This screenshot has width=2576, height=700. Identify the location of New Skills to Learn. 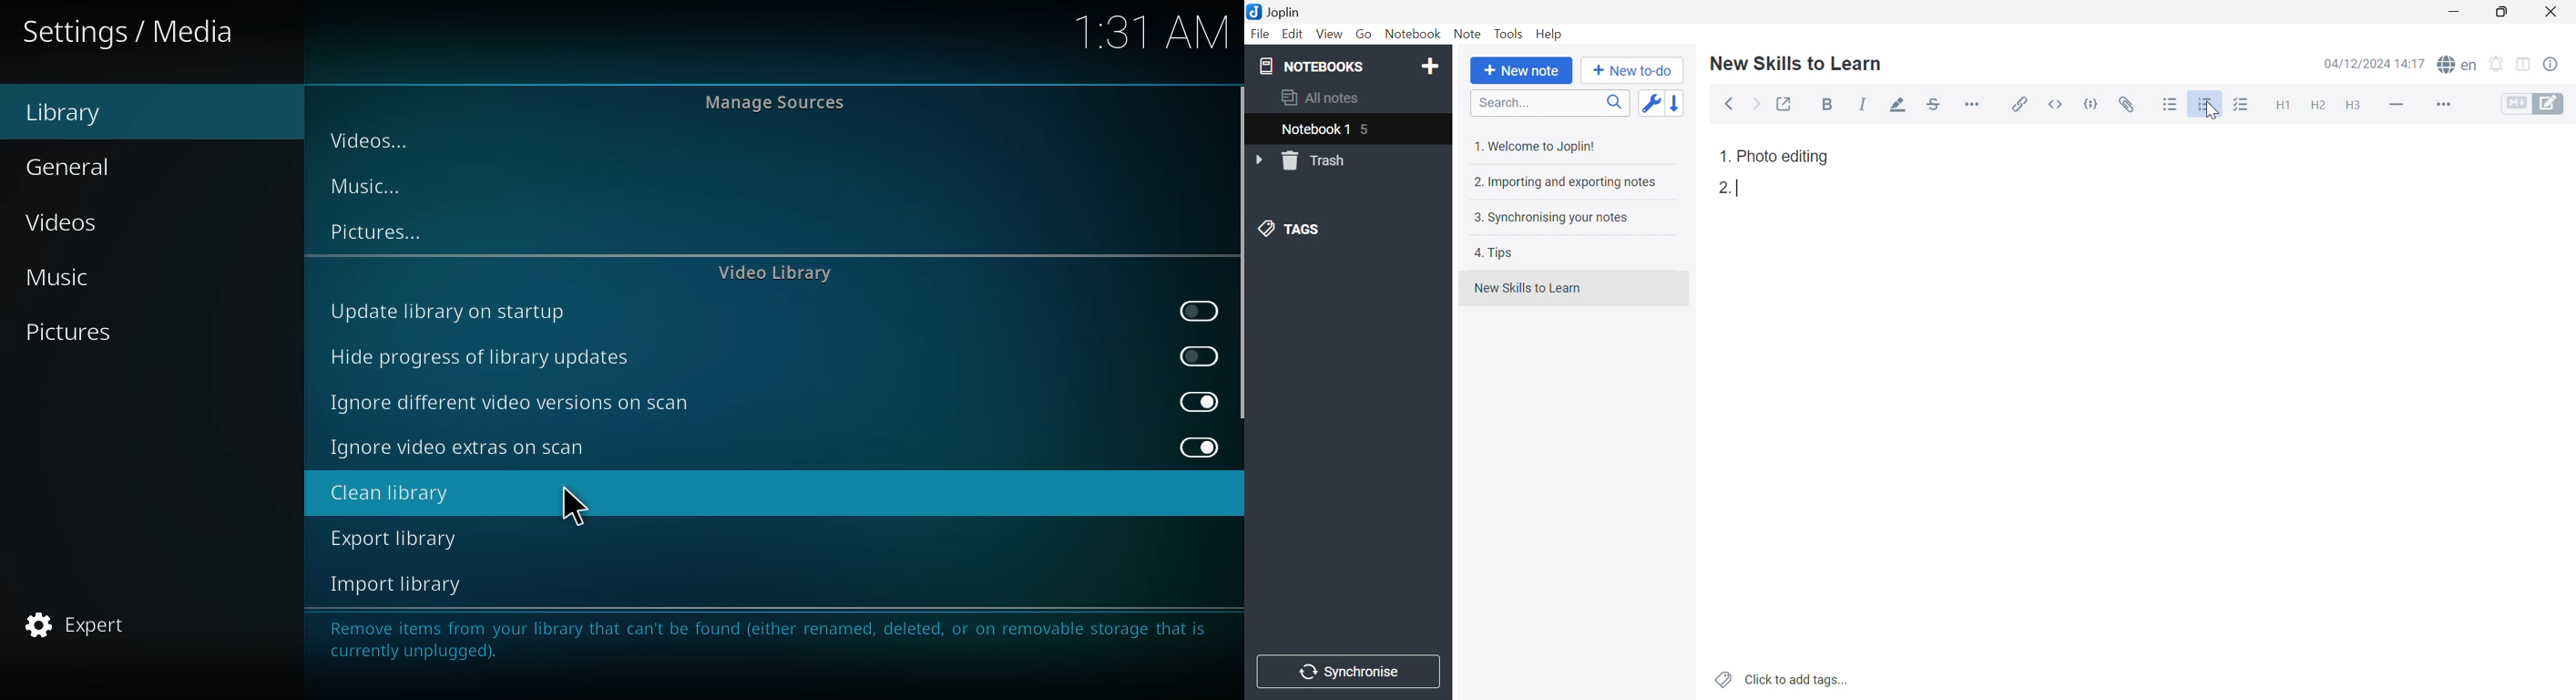
(1527, 288).